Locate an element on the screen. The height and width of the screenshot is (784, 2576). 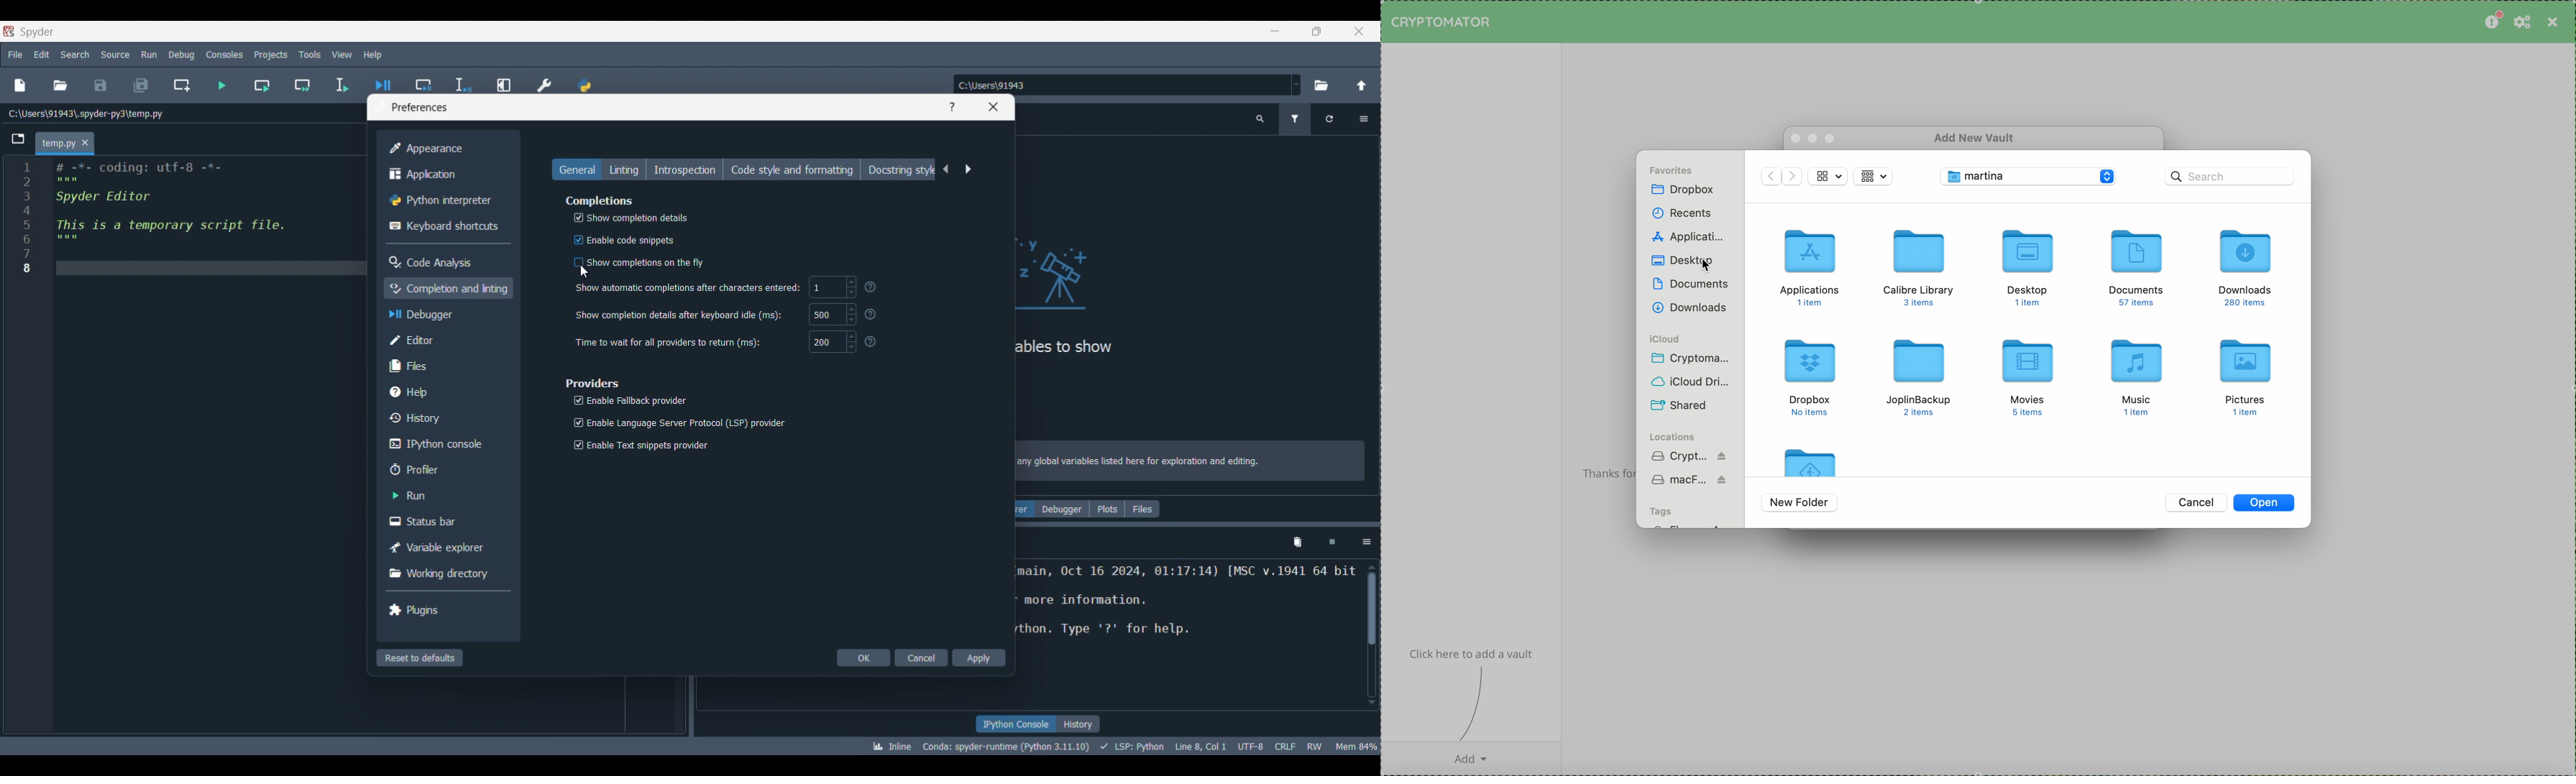
Help is located at coordinates (446, 392).